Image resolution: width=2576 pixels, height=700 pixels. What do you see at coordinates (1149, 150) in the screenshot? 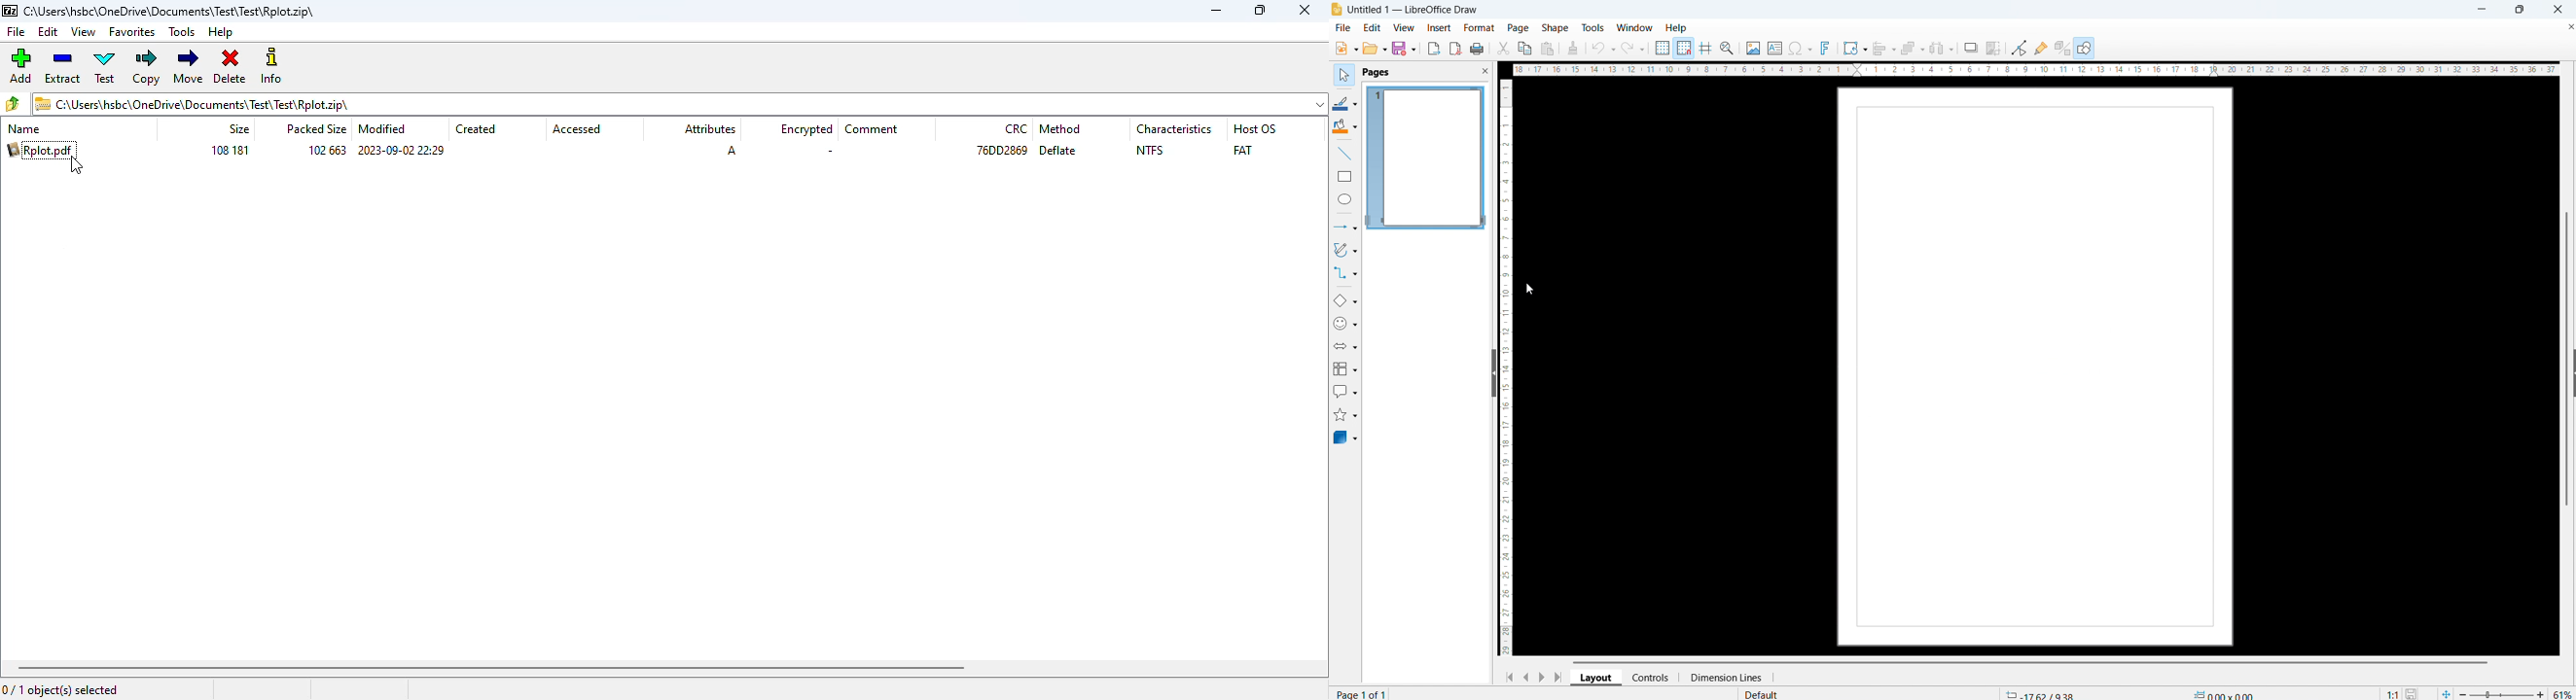
I see `NTFS` at bounding box center [1149, 150].